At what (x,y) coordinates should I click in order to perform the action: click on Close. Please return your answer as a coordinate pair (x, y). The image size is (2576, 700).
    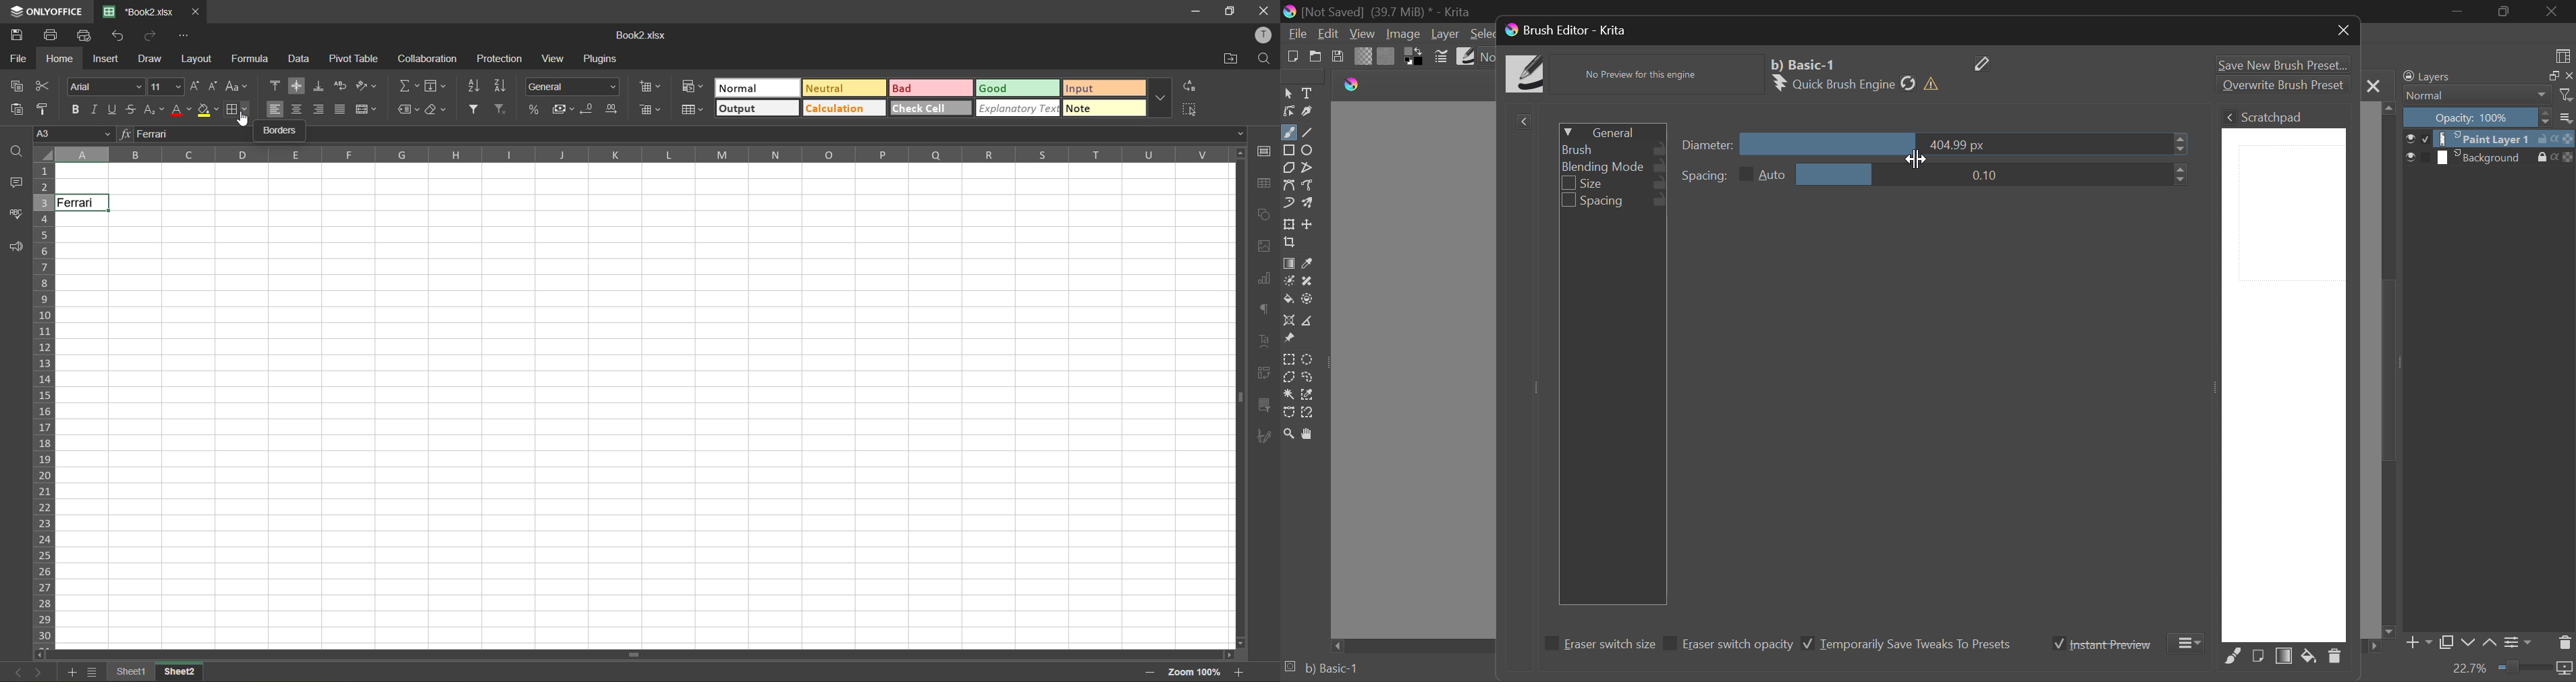
    Looking at the image, I should click on (2552, 11).